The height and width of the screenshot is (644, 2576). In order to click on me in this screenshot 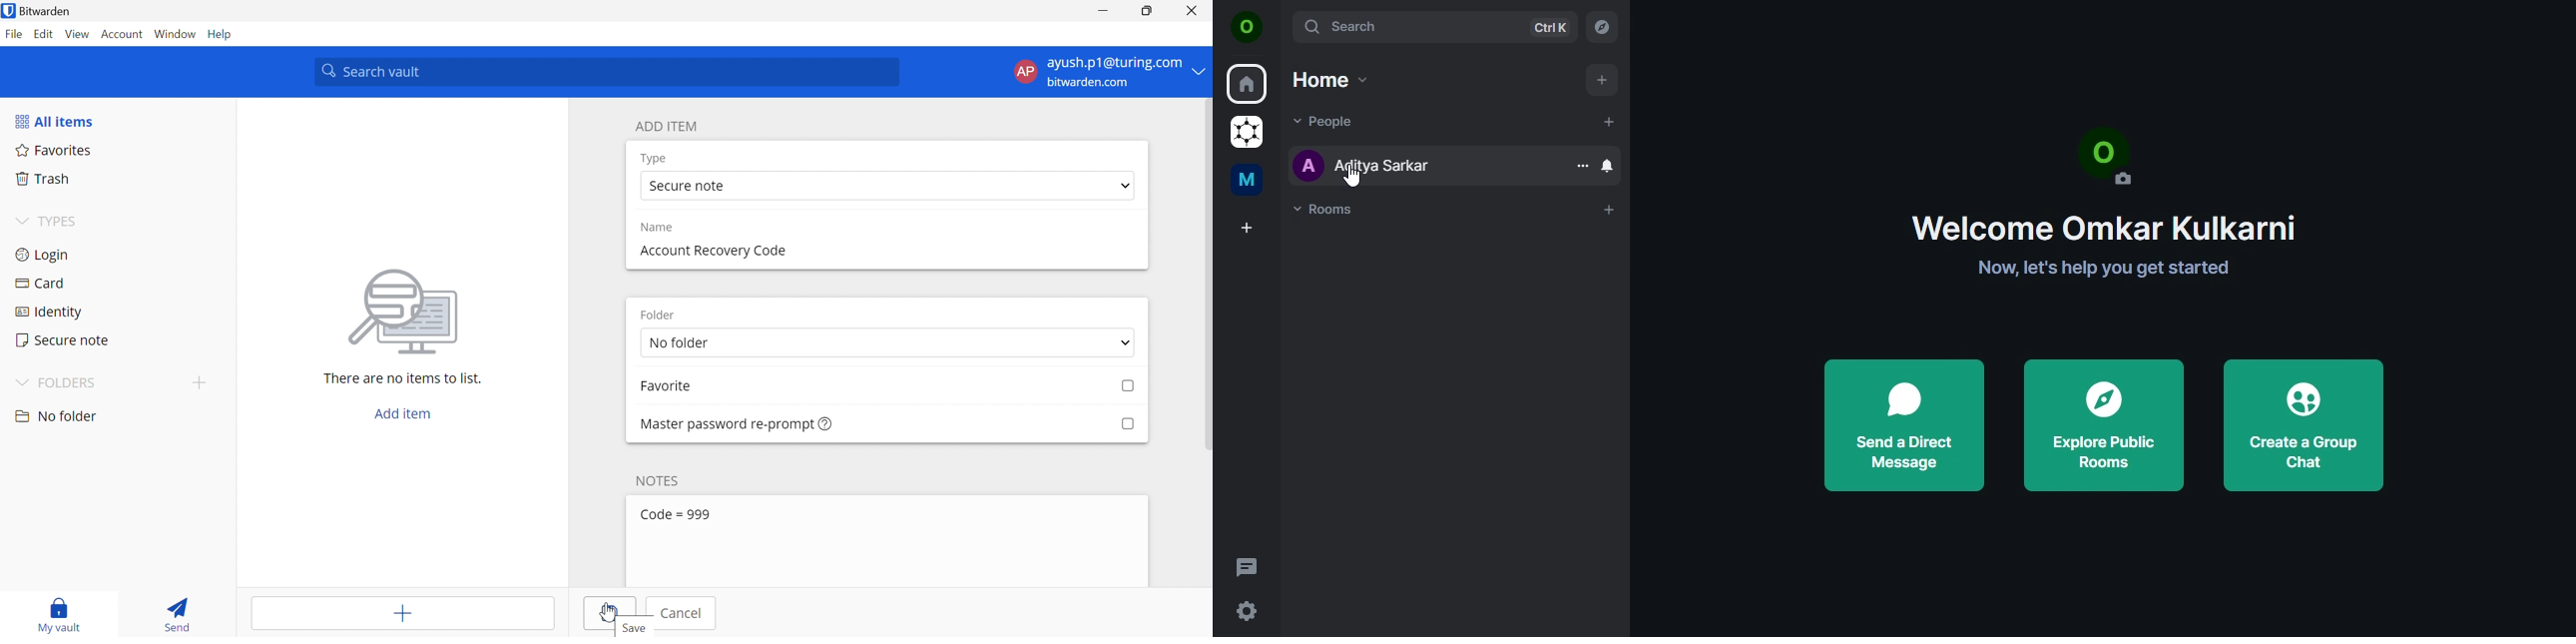, I will do `click(1250, 183)`.